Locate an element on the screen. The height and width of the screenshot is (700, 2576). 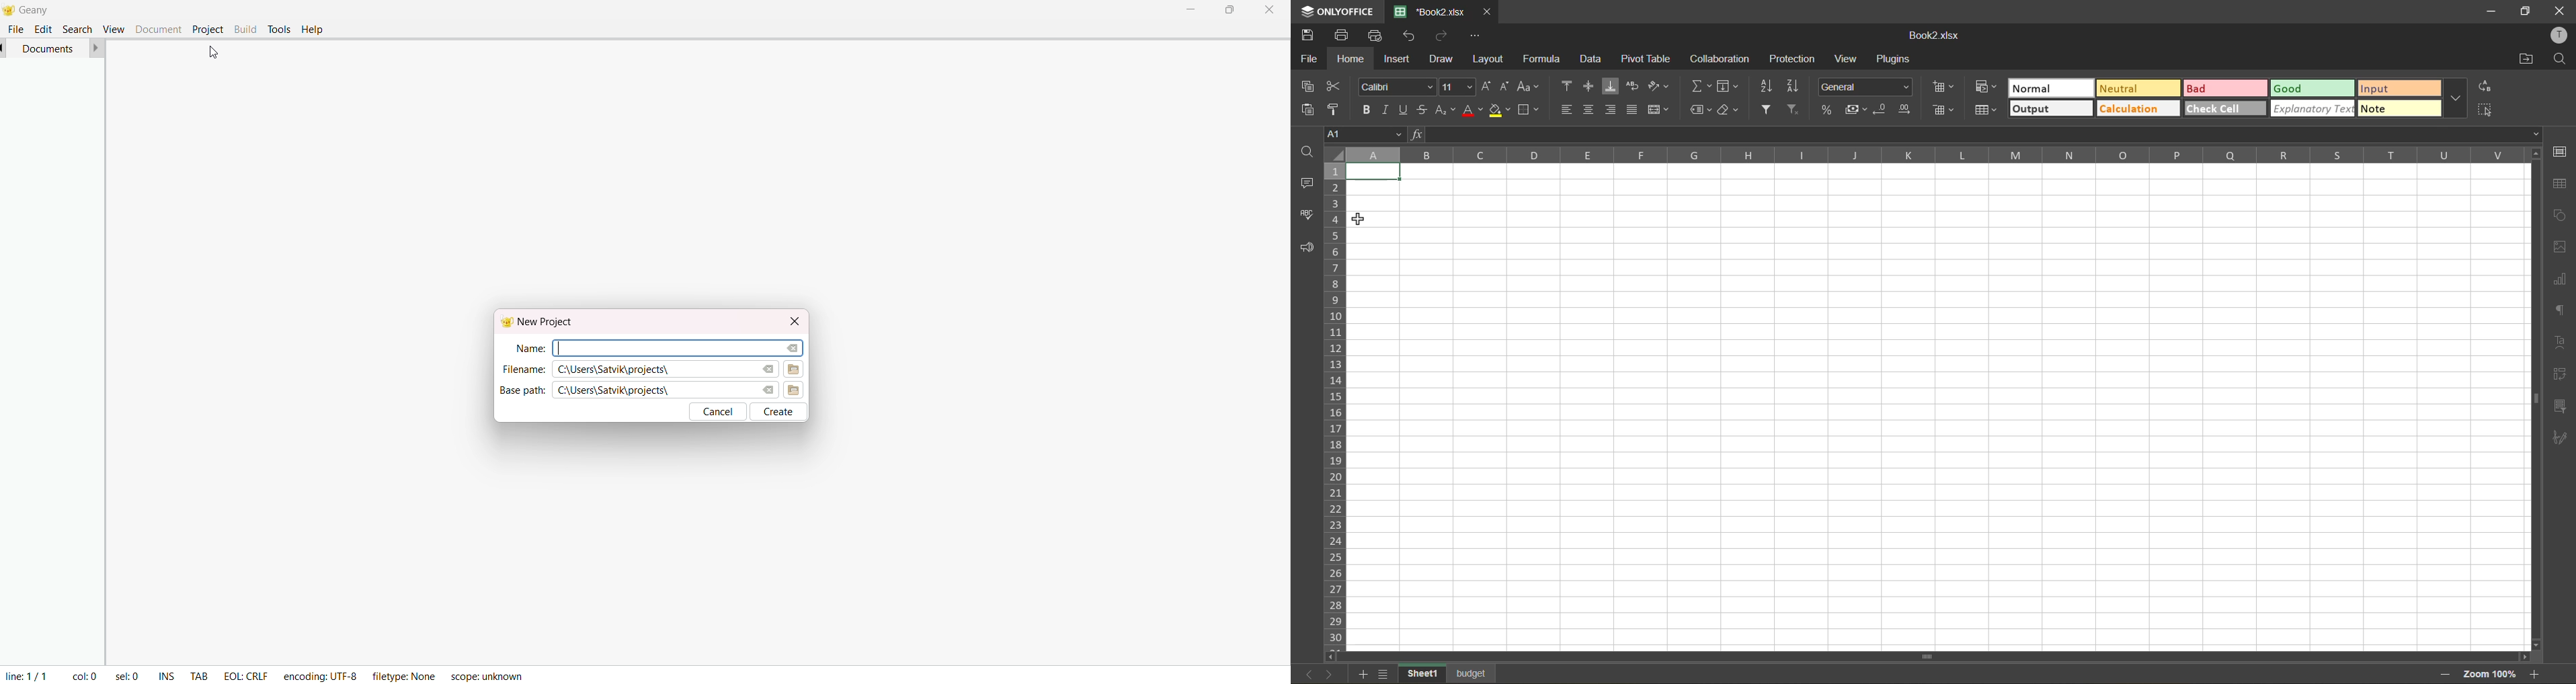
sheet names is located at coordinates (1419, 673).